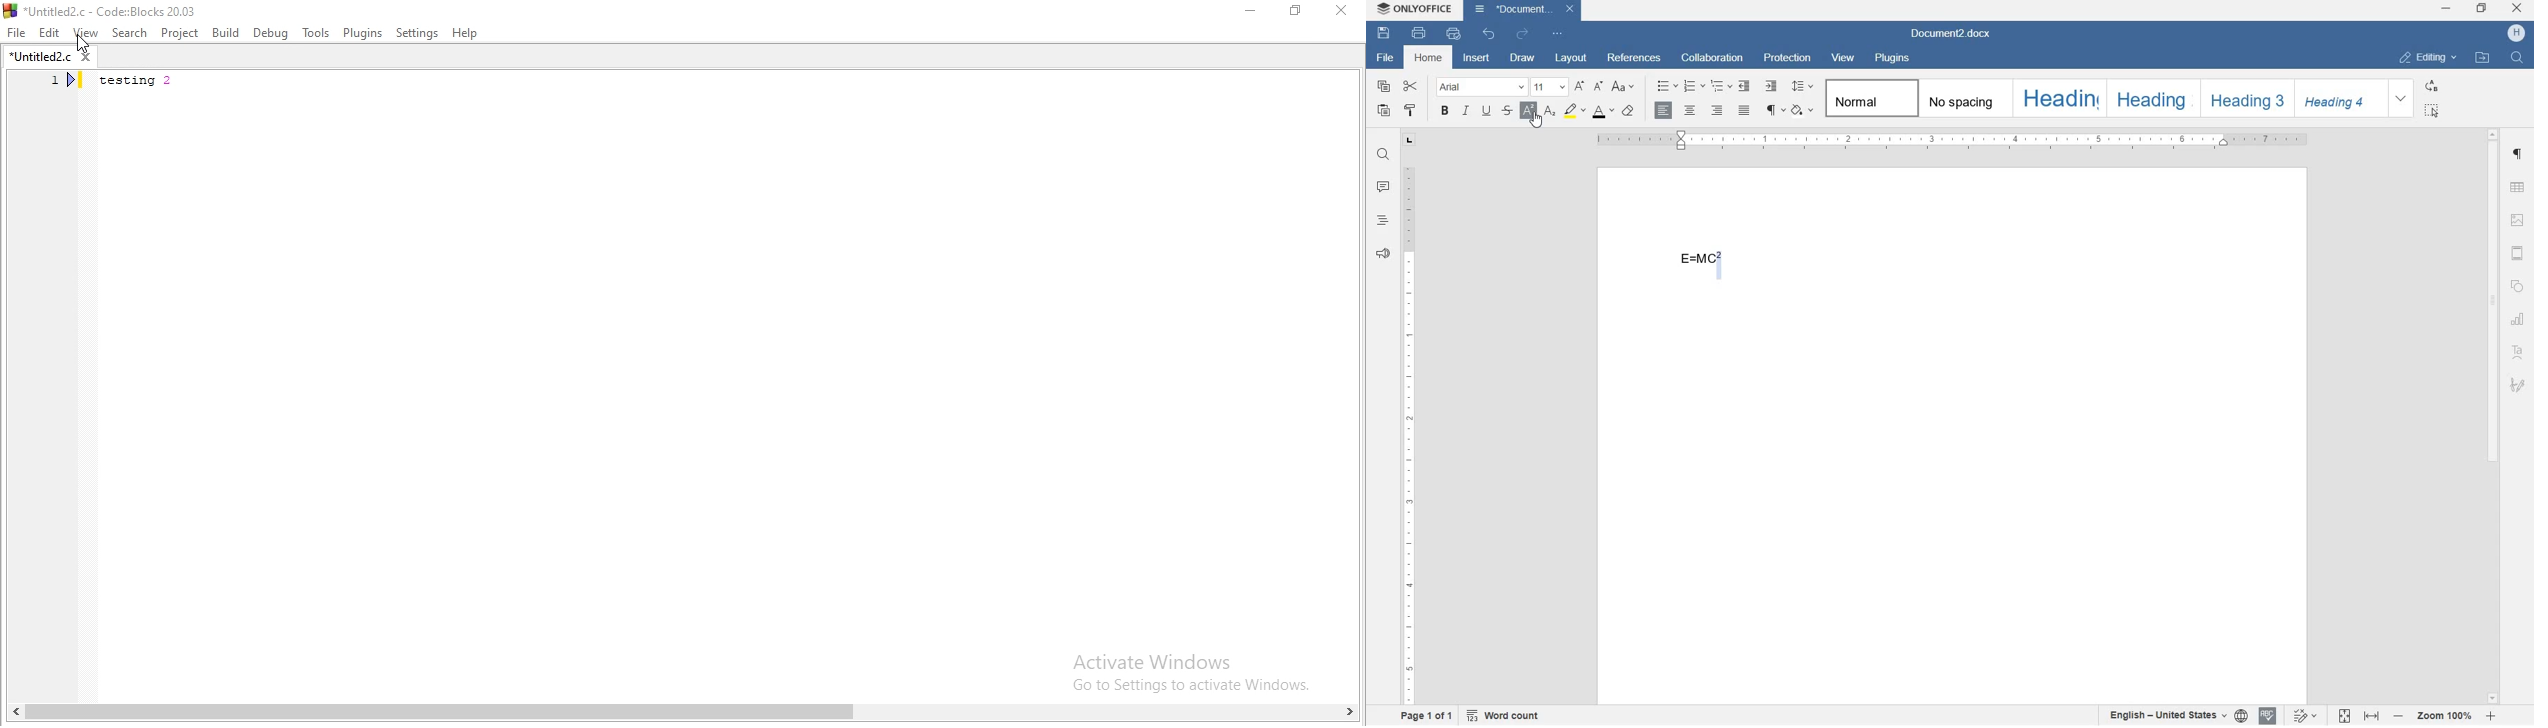 The image size is (2548, 728). I want to click on decrement font size, so click(1597, 86).